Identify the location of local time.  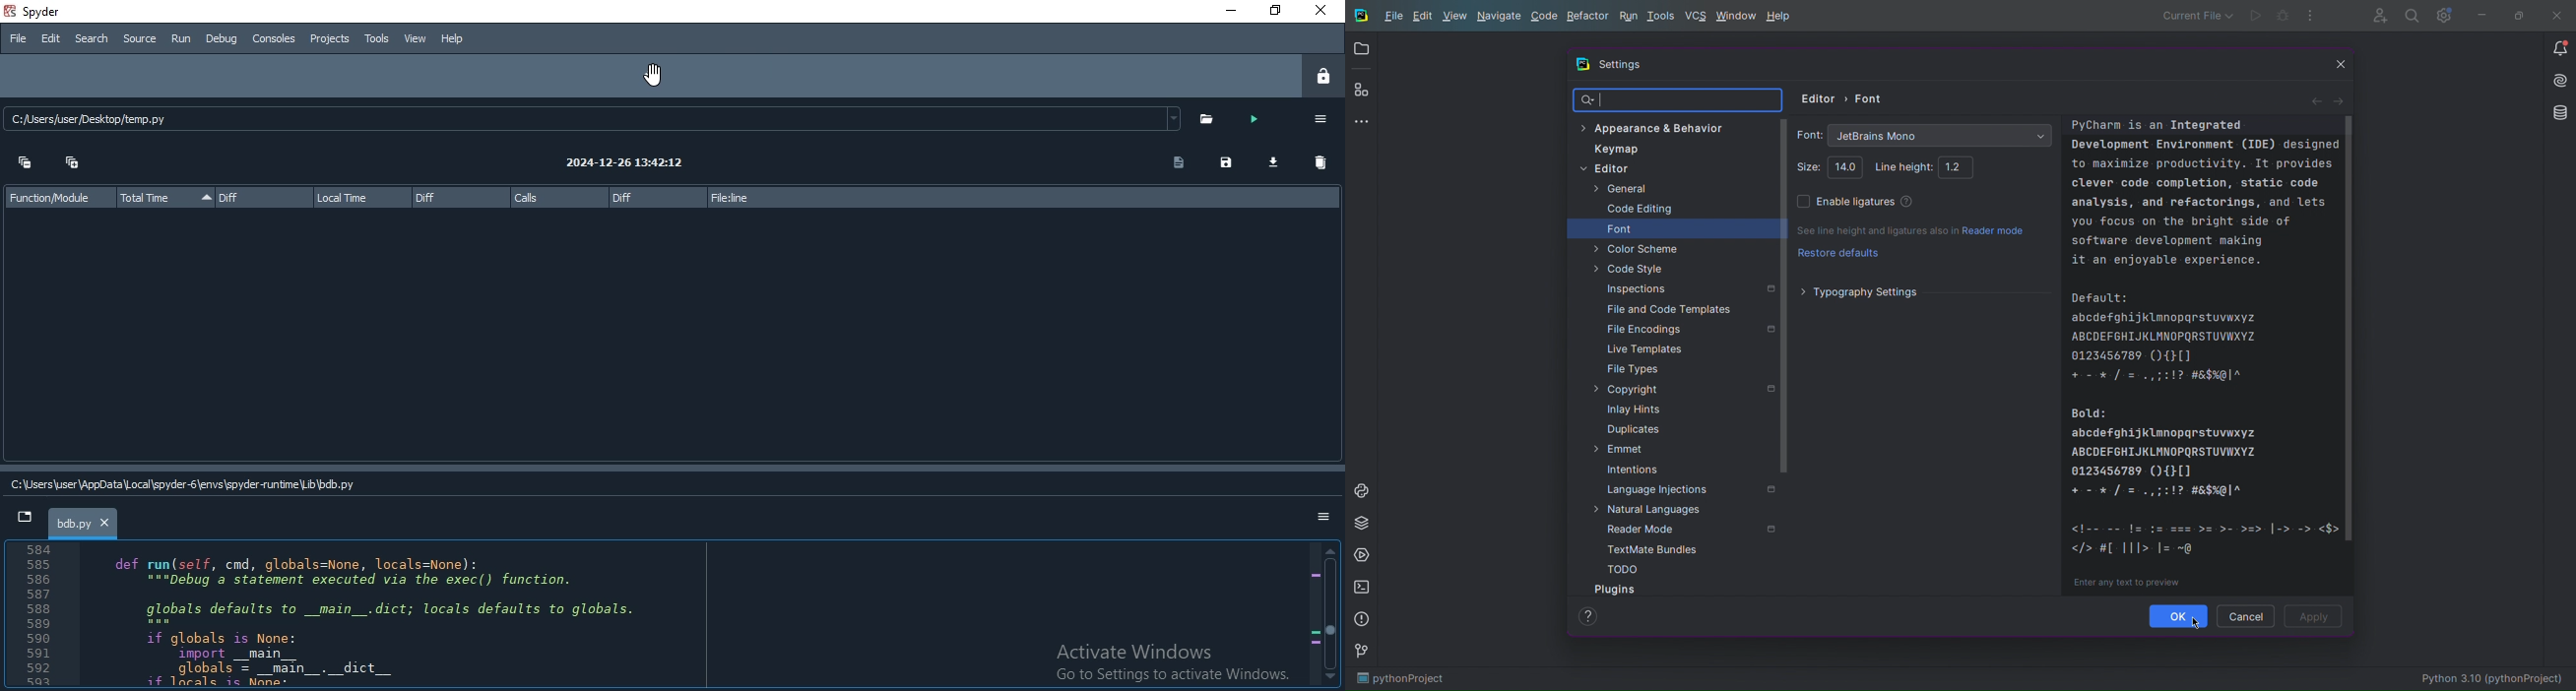
(363, 197).